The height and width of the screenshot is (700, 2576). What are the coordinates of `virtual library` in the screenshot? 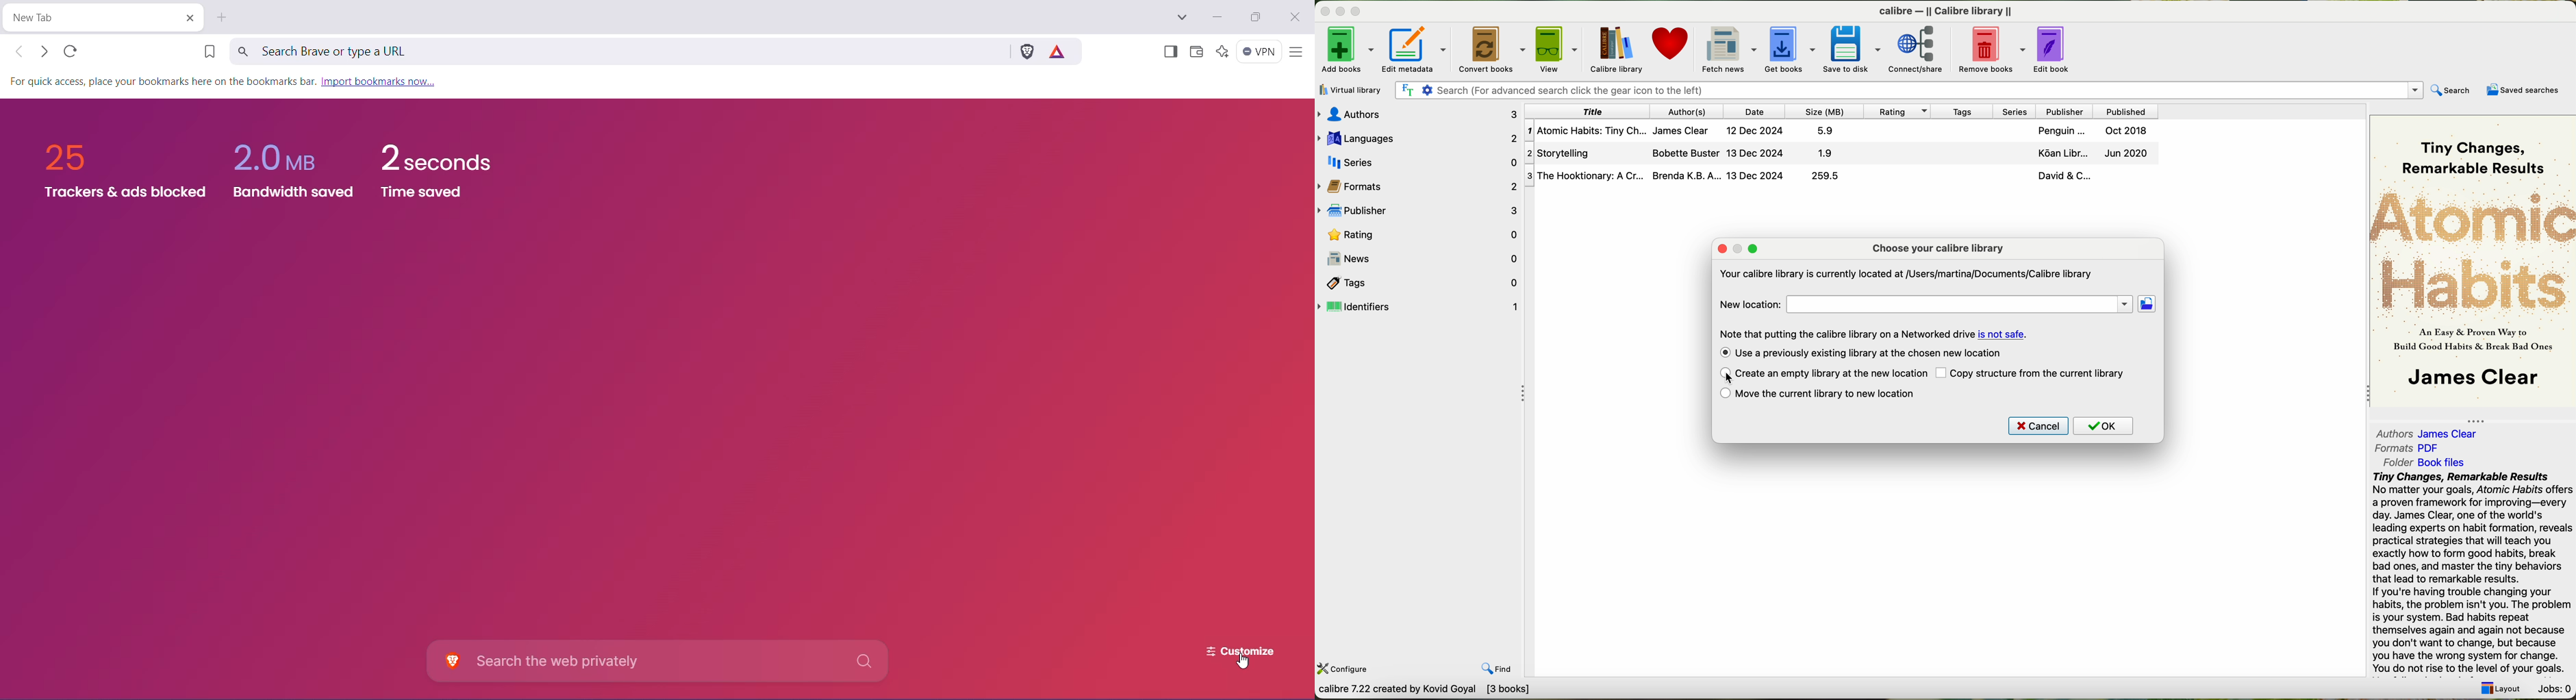 It's located at (1348, 89).